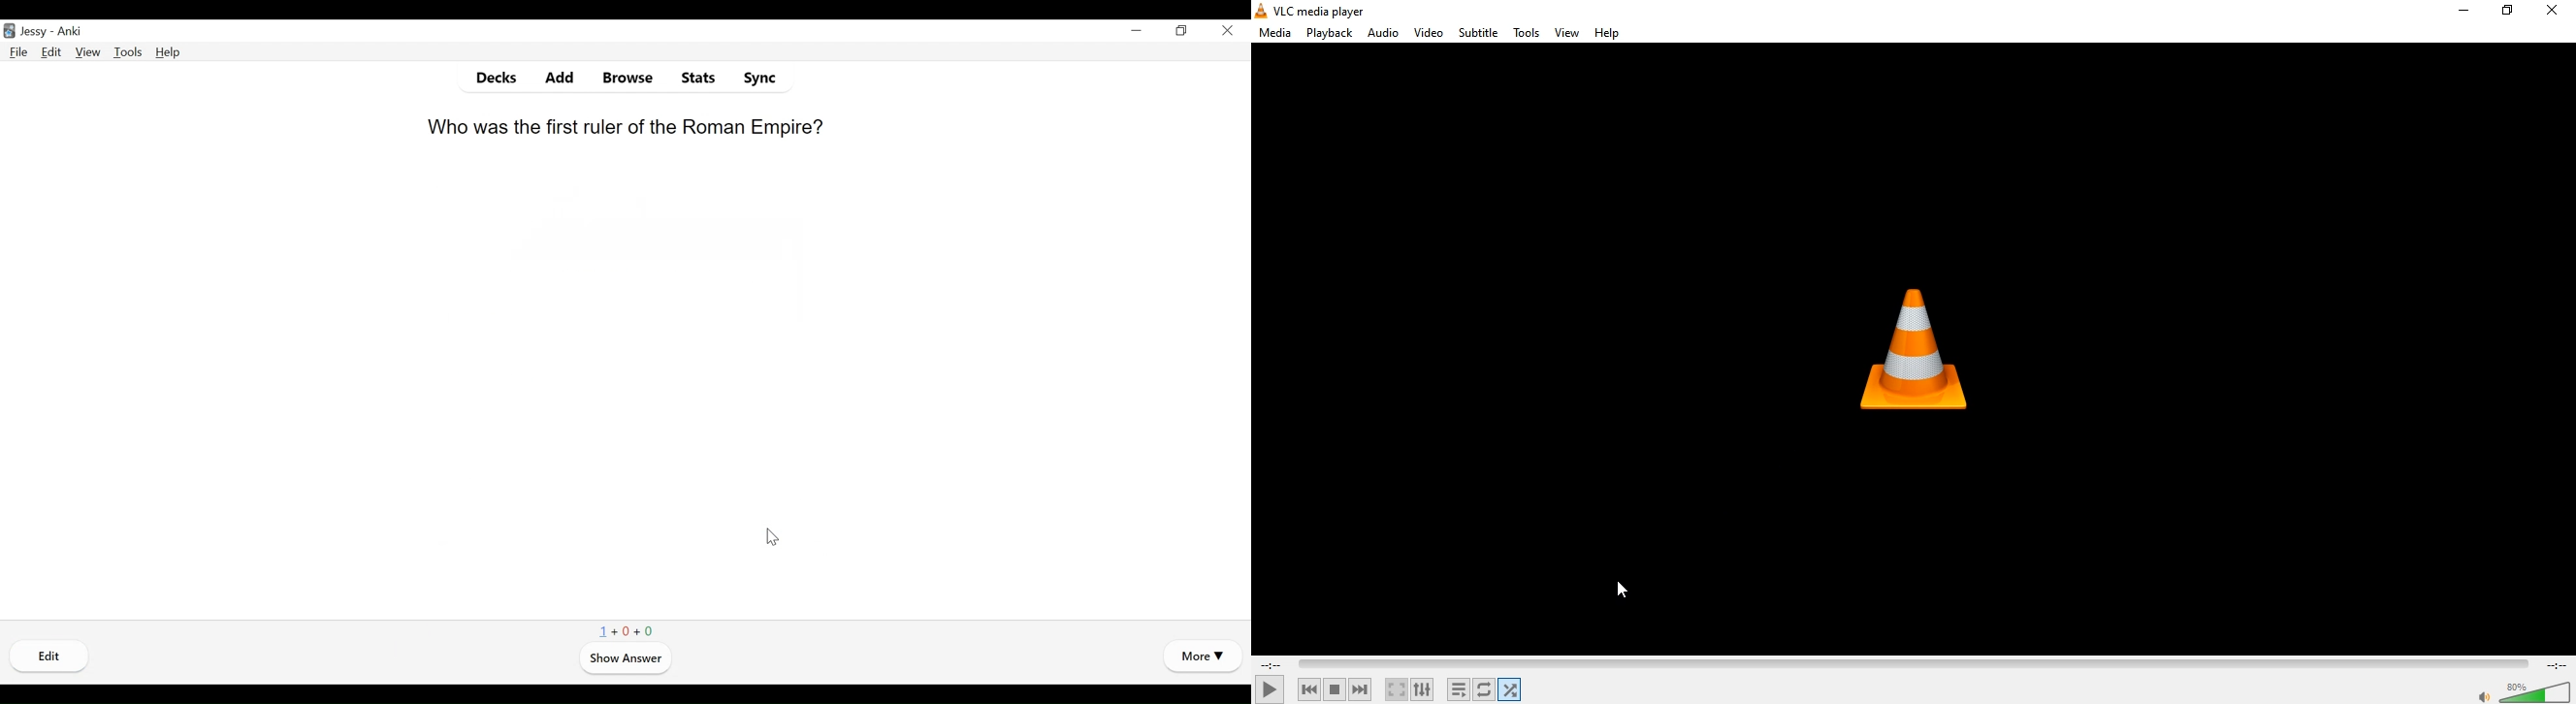  What do you see at coordinates (627, 629) in the screenshot?
I see `1+0+0` at bounding box center [627, 629].